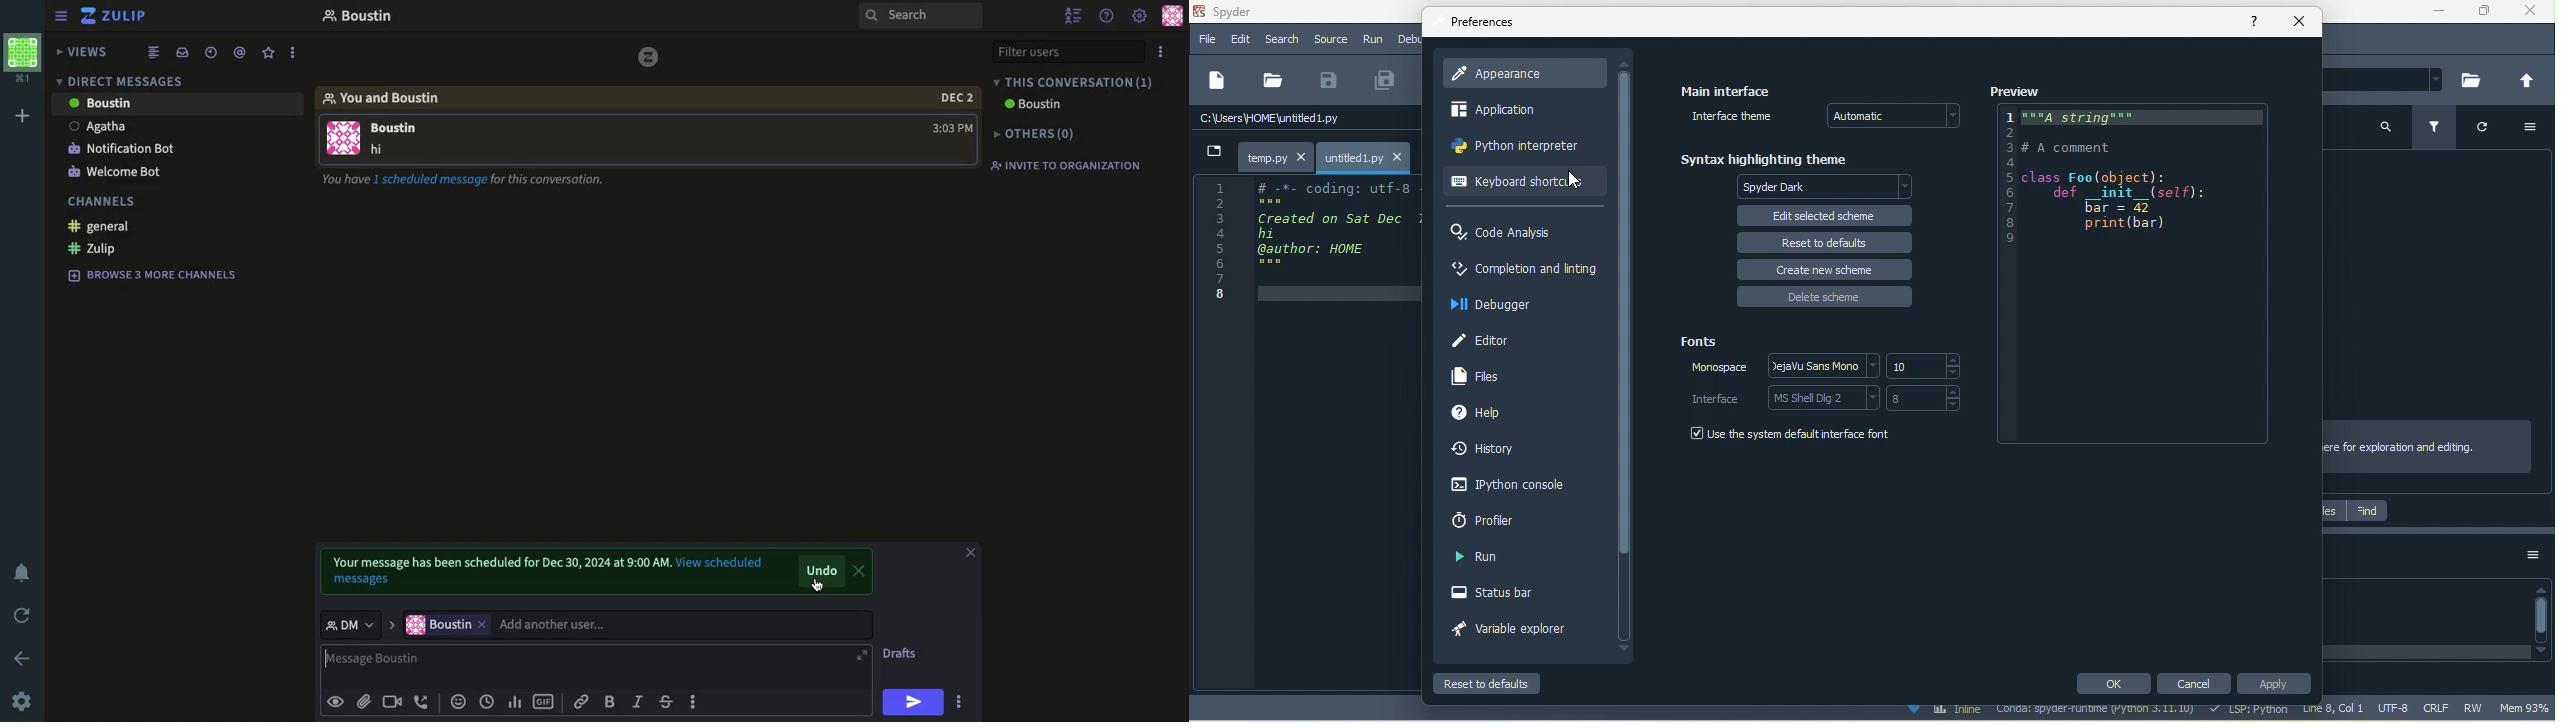 This screenshot has width=2576, height=728. Describe the element at coordinates (1828, 187) in the screenshot. I see `spyder dark` at that location.